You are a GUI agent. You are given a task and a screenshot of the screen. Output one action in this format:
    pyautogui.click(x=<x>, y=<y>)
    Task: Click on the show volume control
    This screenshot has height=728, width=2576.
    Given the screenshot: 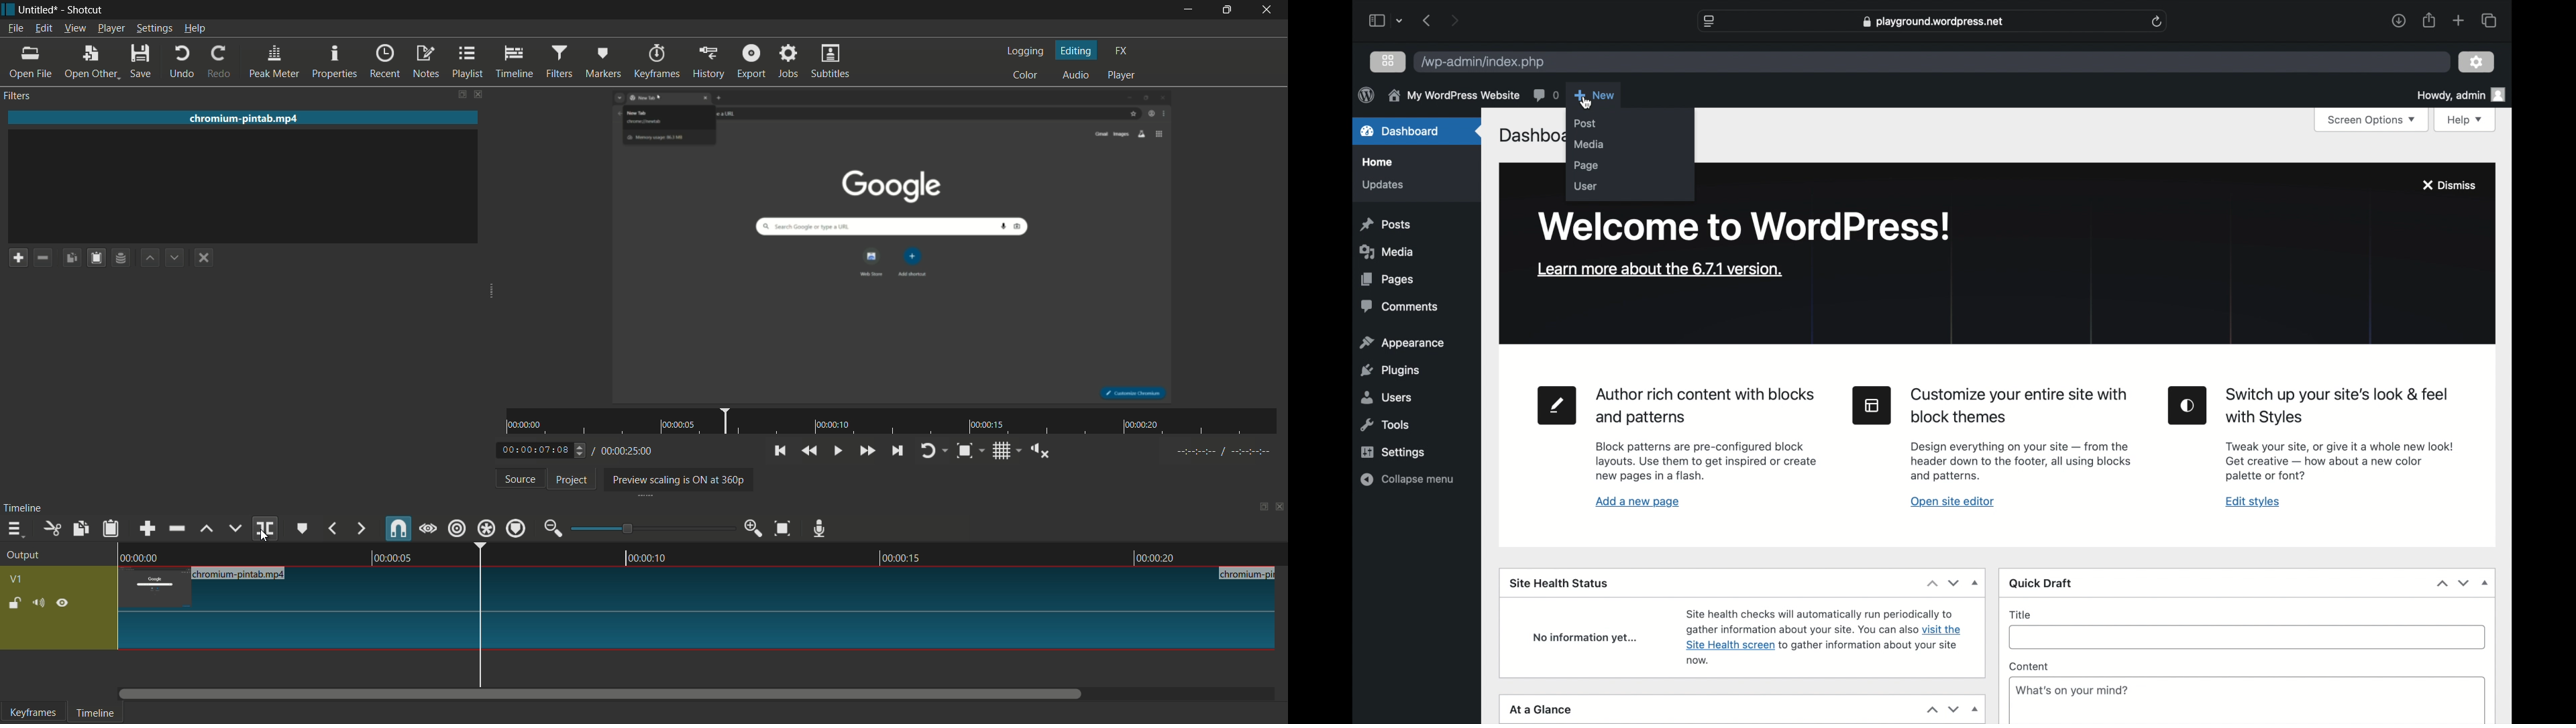 What is the action you would take?
    pyautogui.click(x=1044, y=450)
    